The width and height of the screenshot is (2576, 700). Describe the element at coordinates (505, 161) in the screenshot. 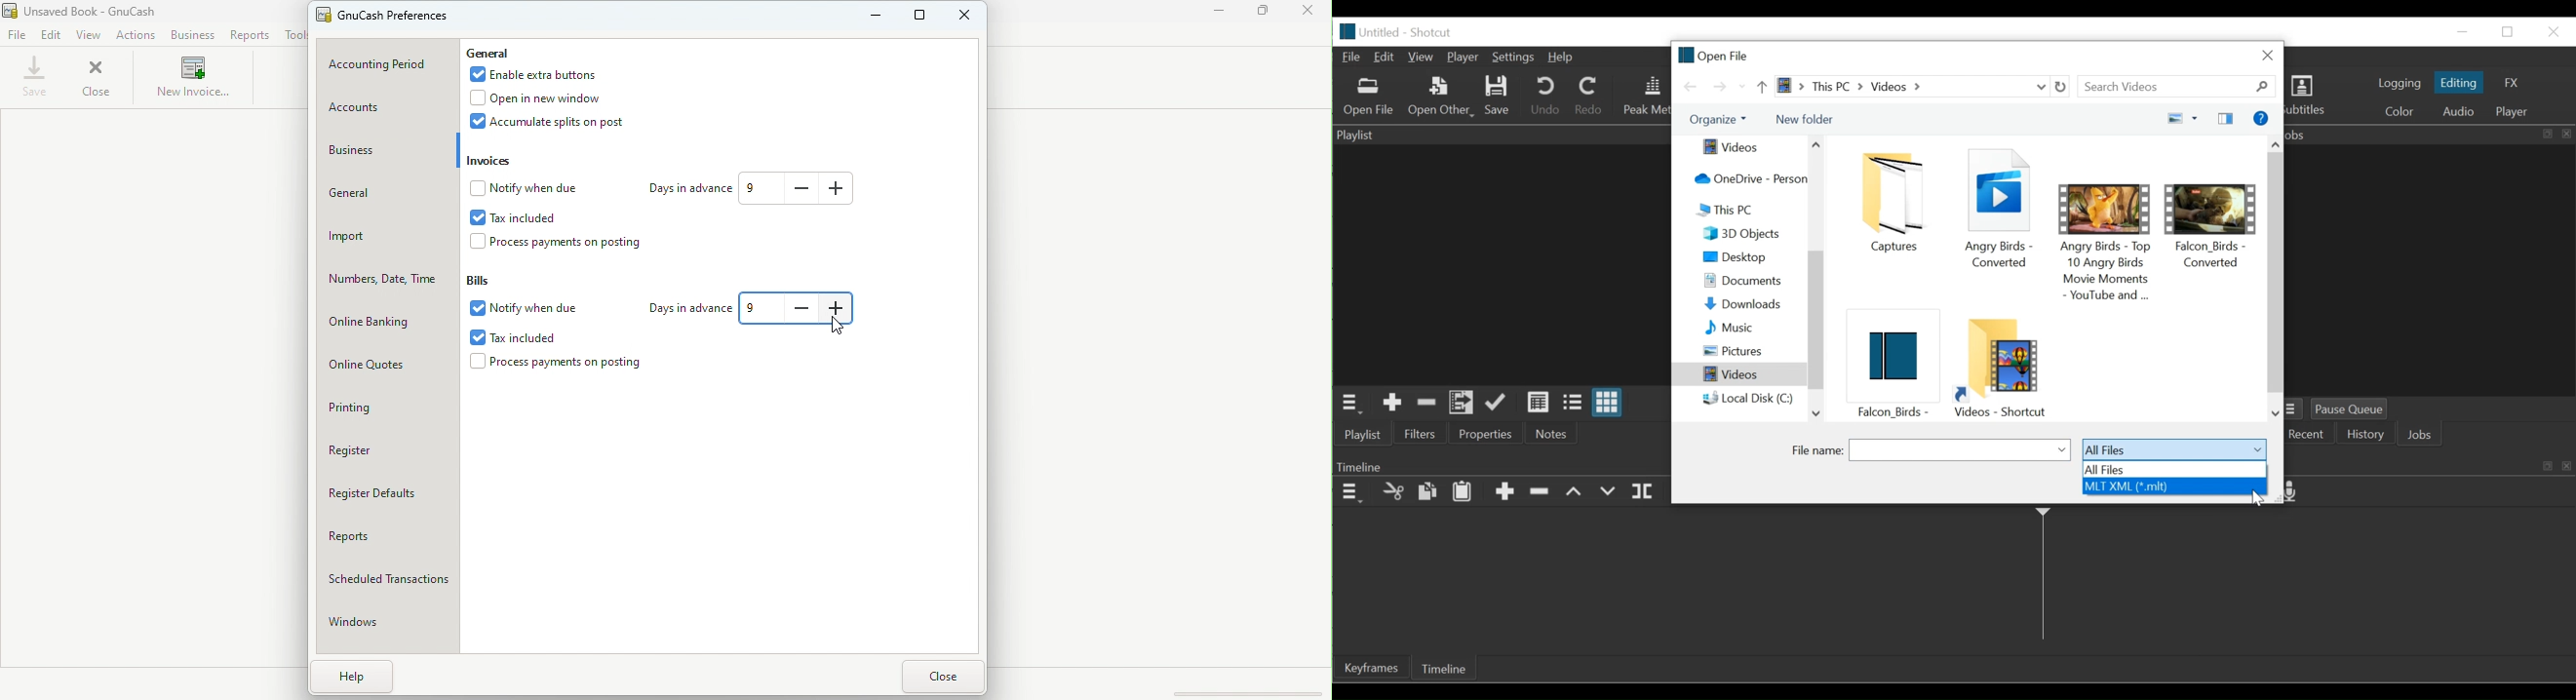

I see `Invoices` at that location.